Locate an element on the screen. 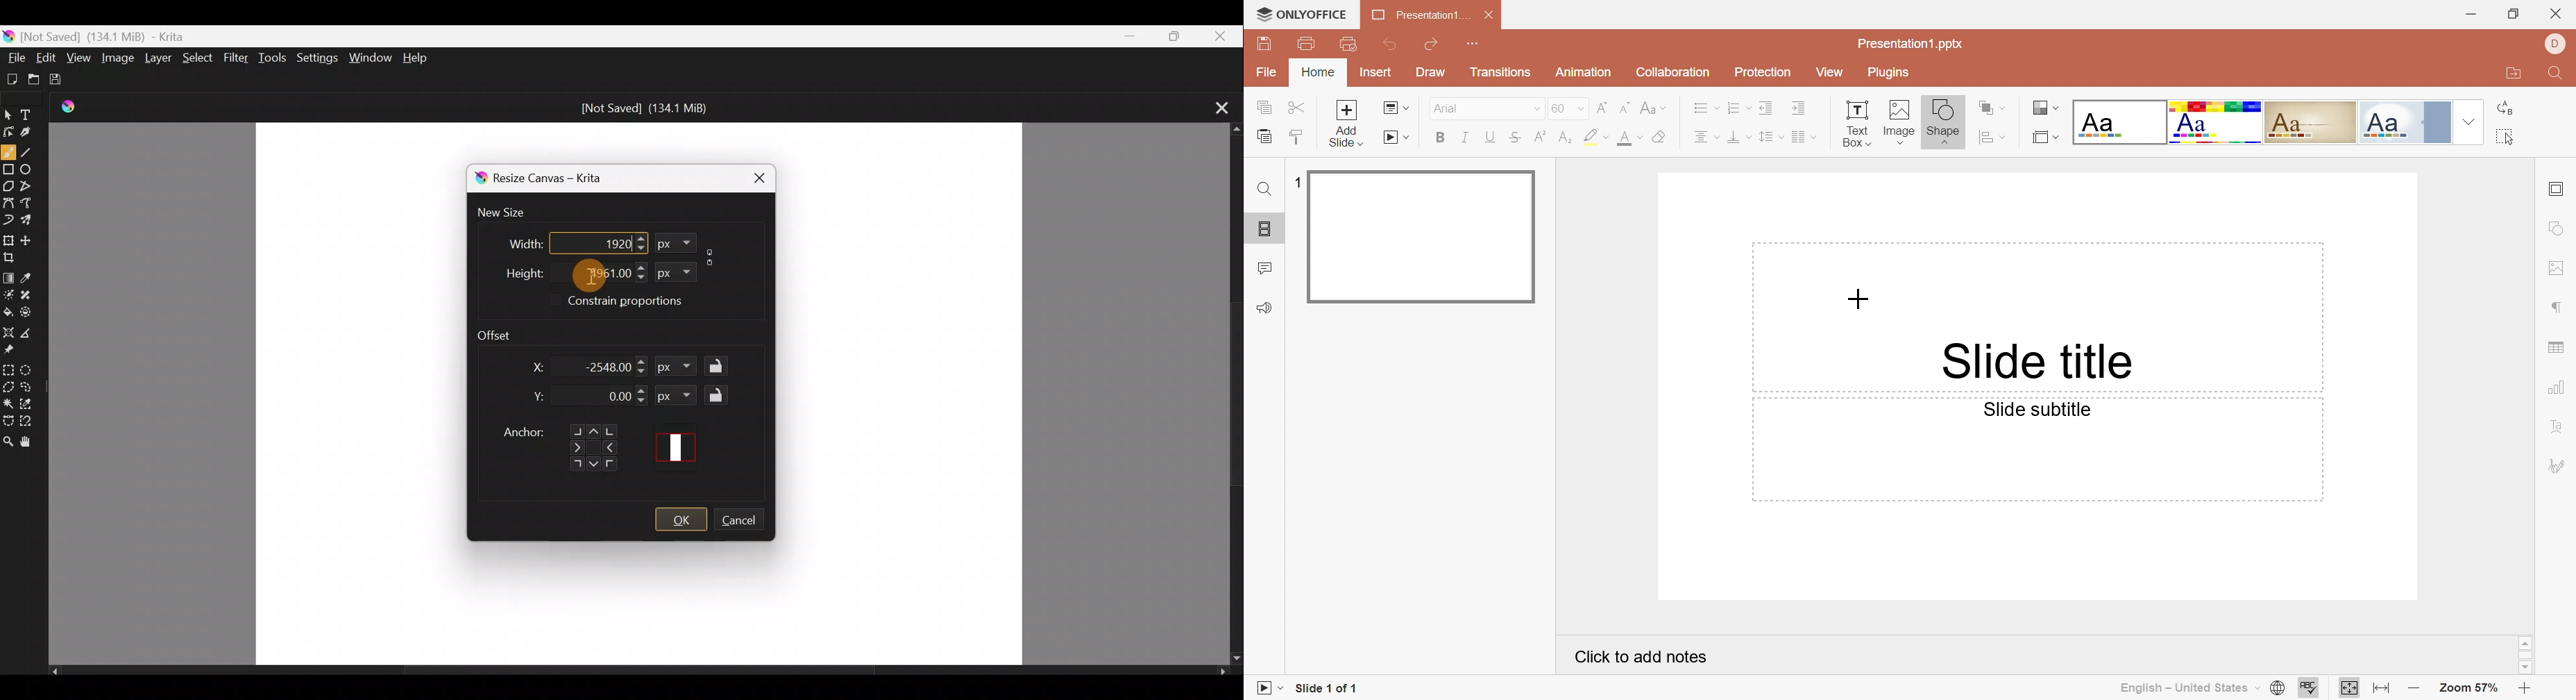 The width and height of the screenshot is (2576, 700). Font color is located at coordinates (1629, 138).